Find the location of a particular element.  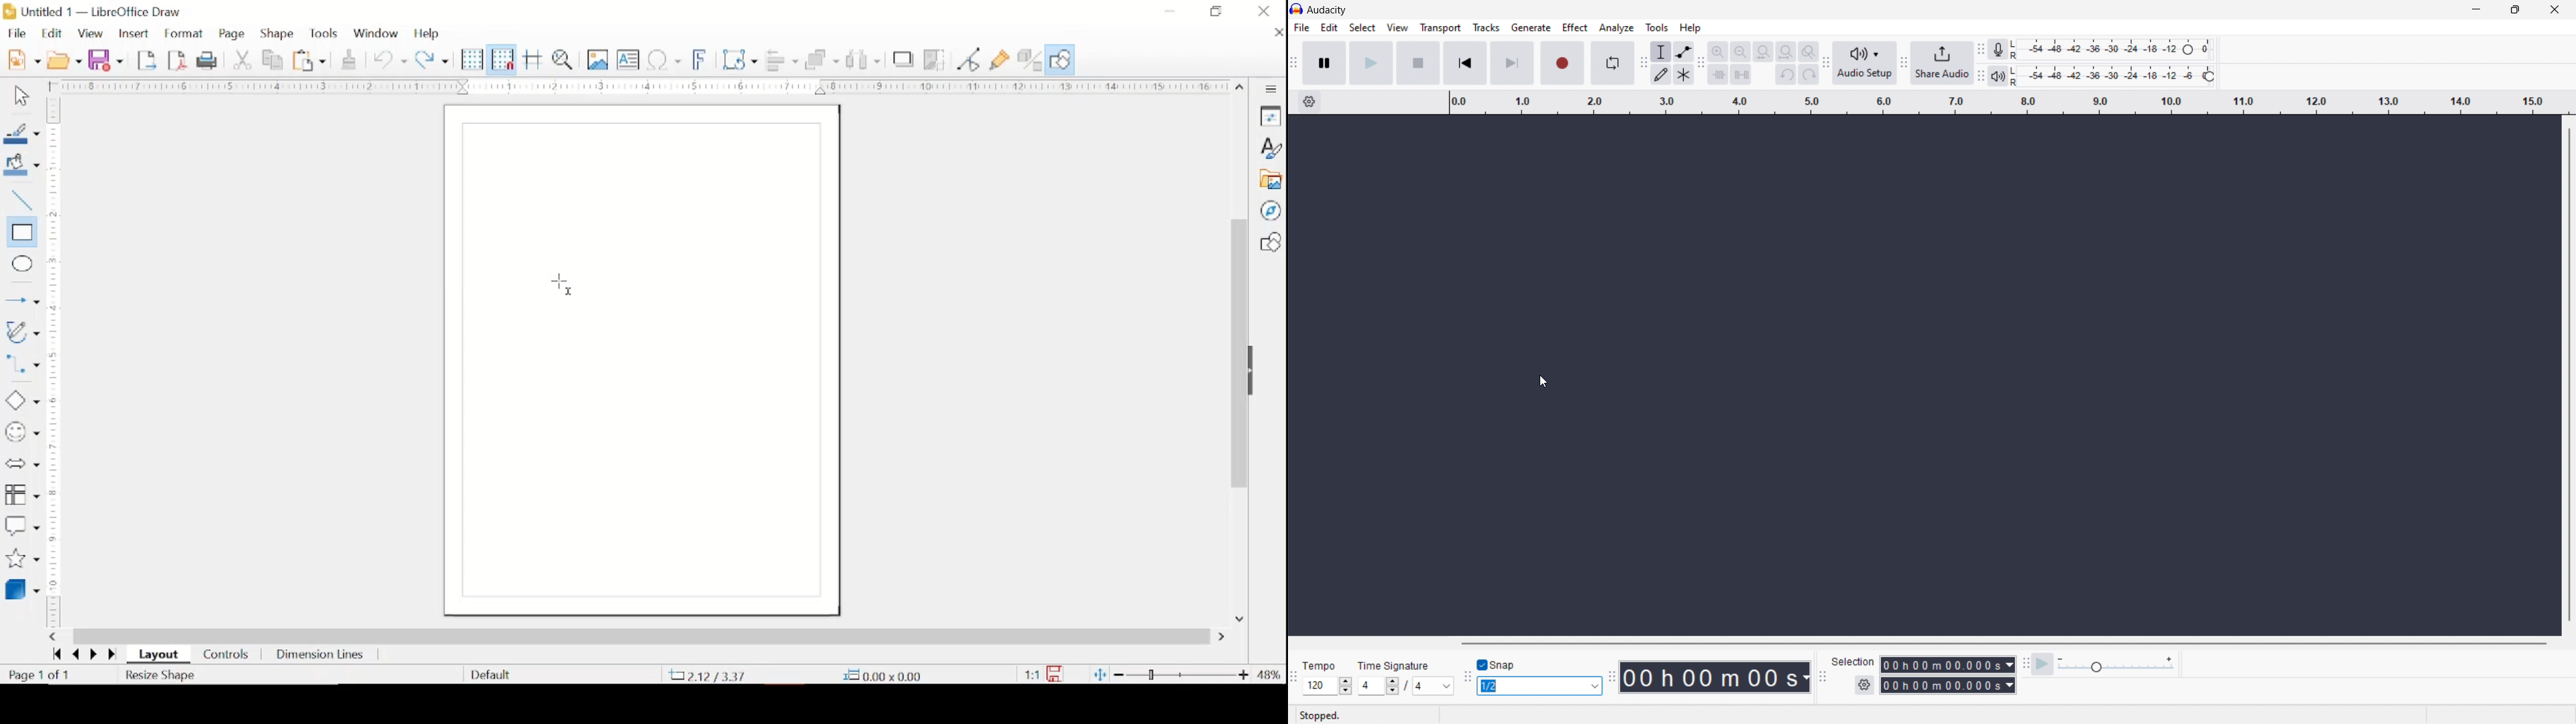

minimize is located at coordinates (1171, 11).